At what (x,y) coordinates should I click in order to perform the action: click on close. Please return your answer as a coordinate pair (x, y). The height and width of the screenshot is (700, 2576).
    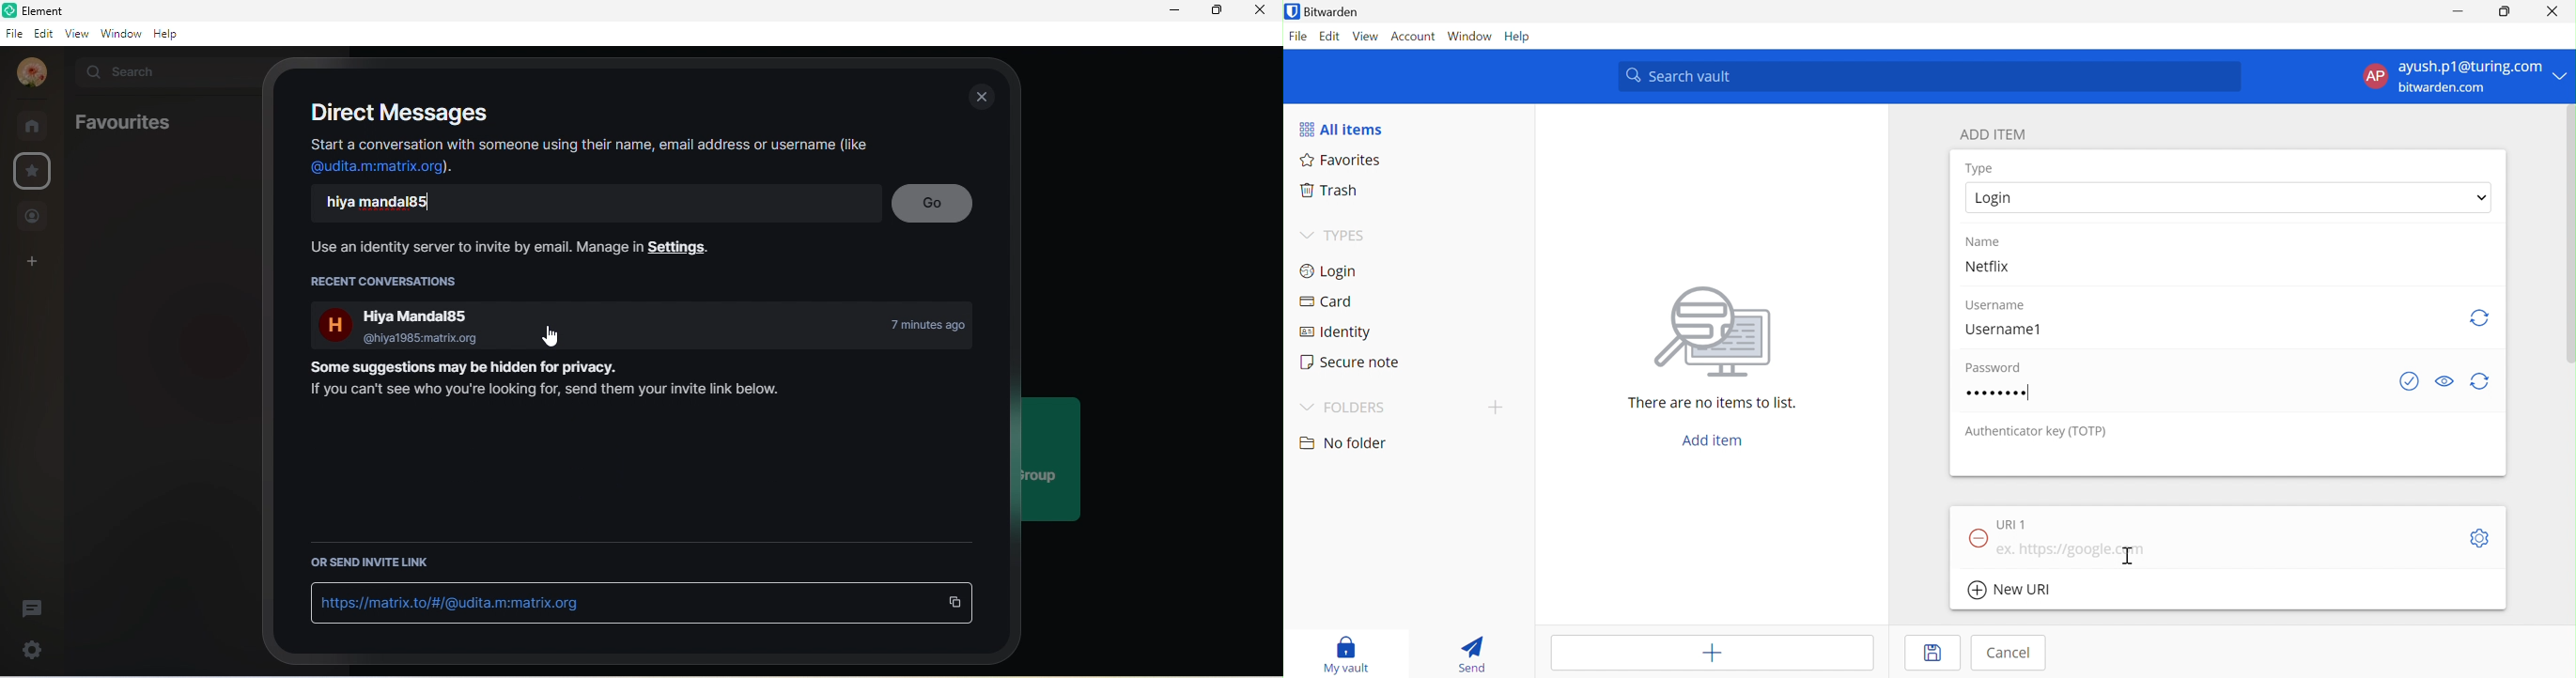
    Looking at the image, I should click on (1263, 10).